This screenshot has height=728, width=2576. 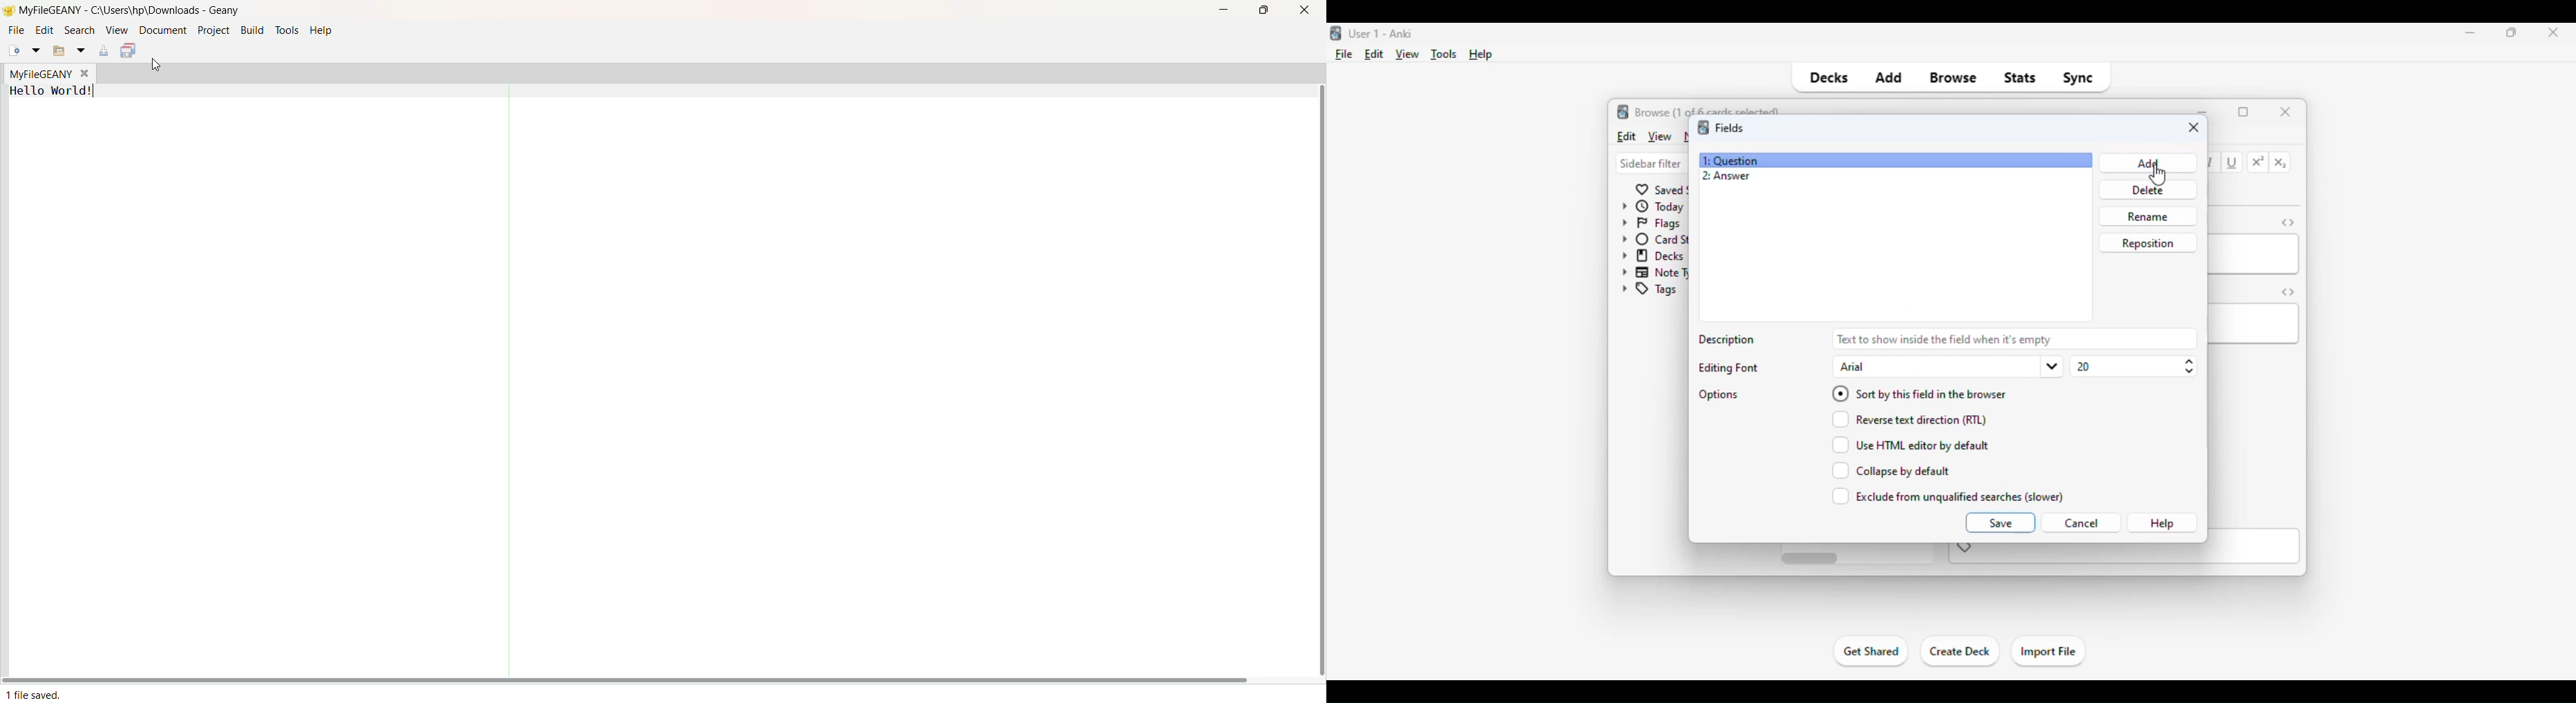 What do you see at coordinates (1954, 78) in the screenshot?
I see `browse` at bounding box center [1954, 78].